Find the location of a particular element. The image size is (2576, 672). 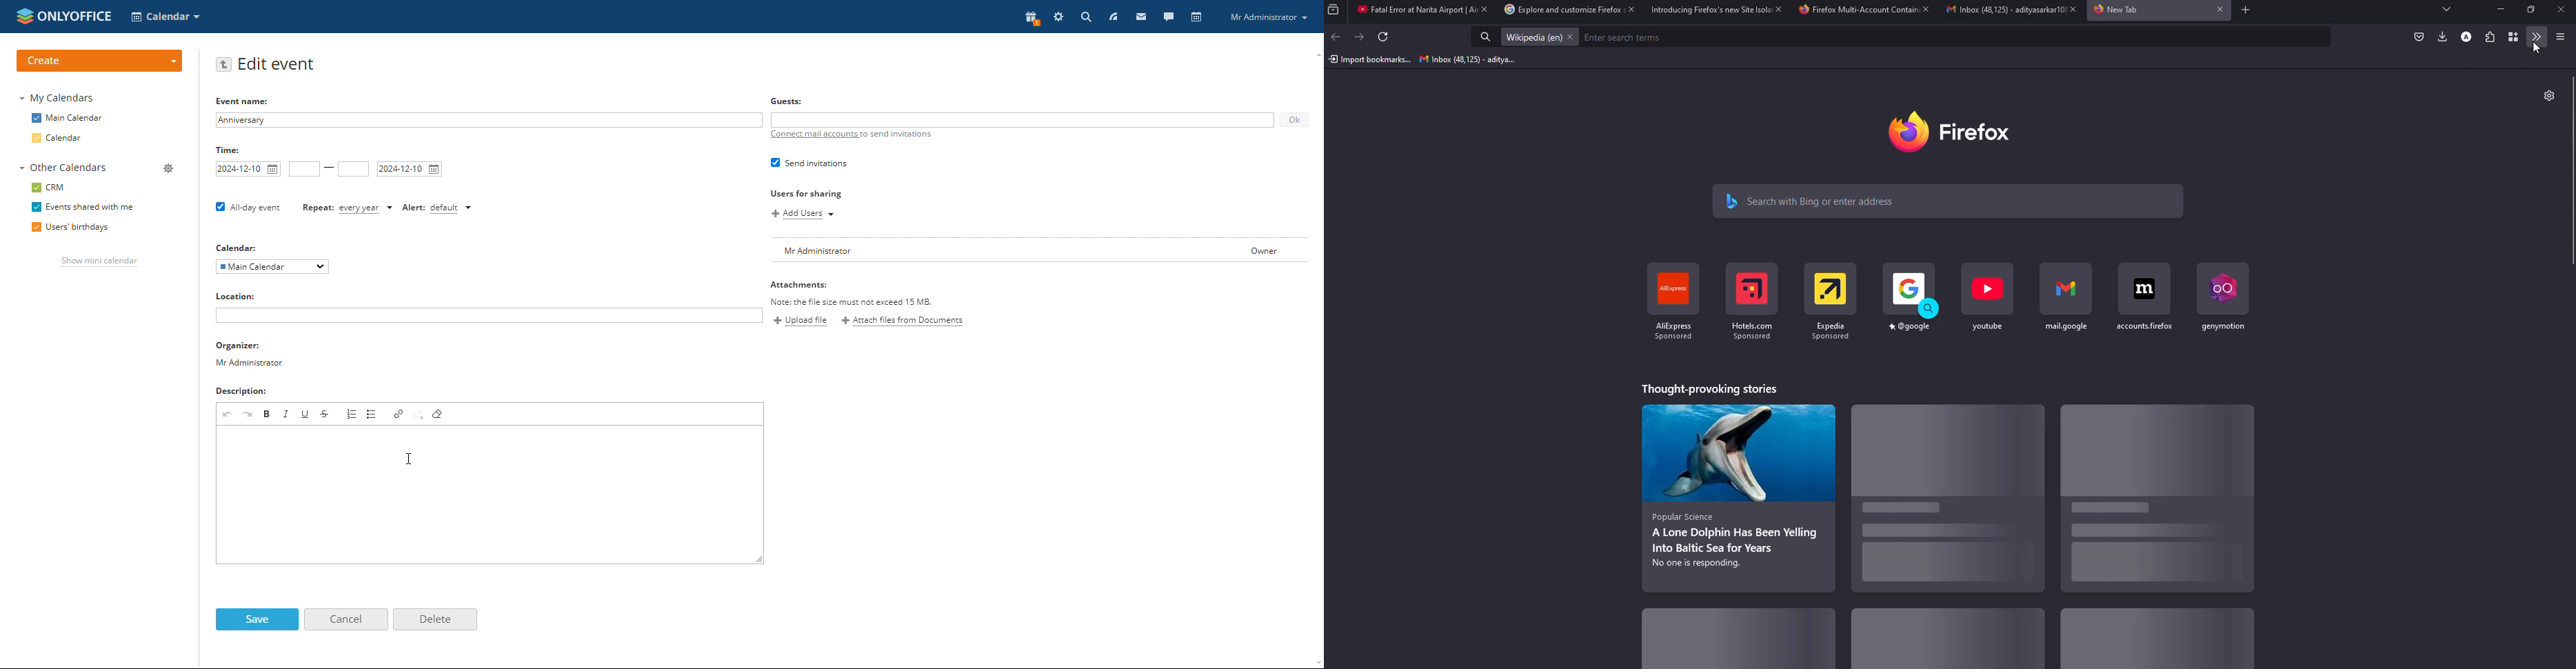

close is located at coordinates (1776, 9).